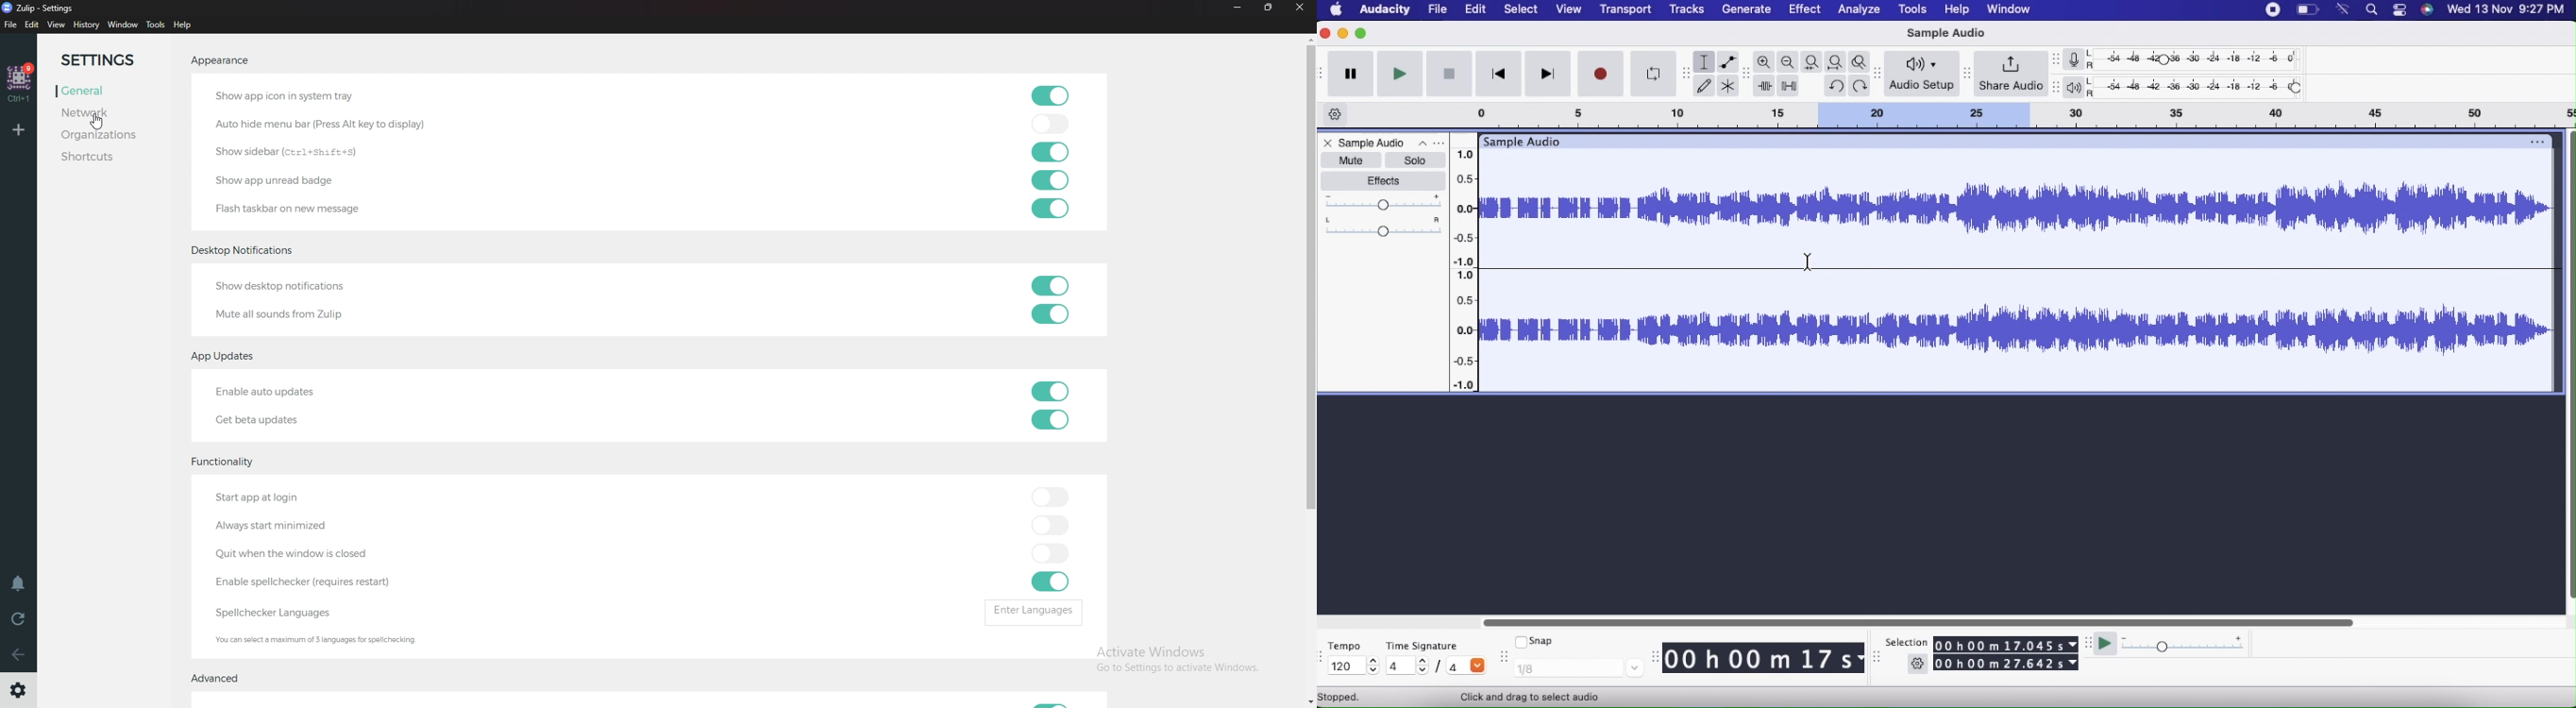 This screenshot has height=728, width=2576. Describe the element at coordinates (1944, 33) in the screenshot. I see `Sample Audio` at that location.